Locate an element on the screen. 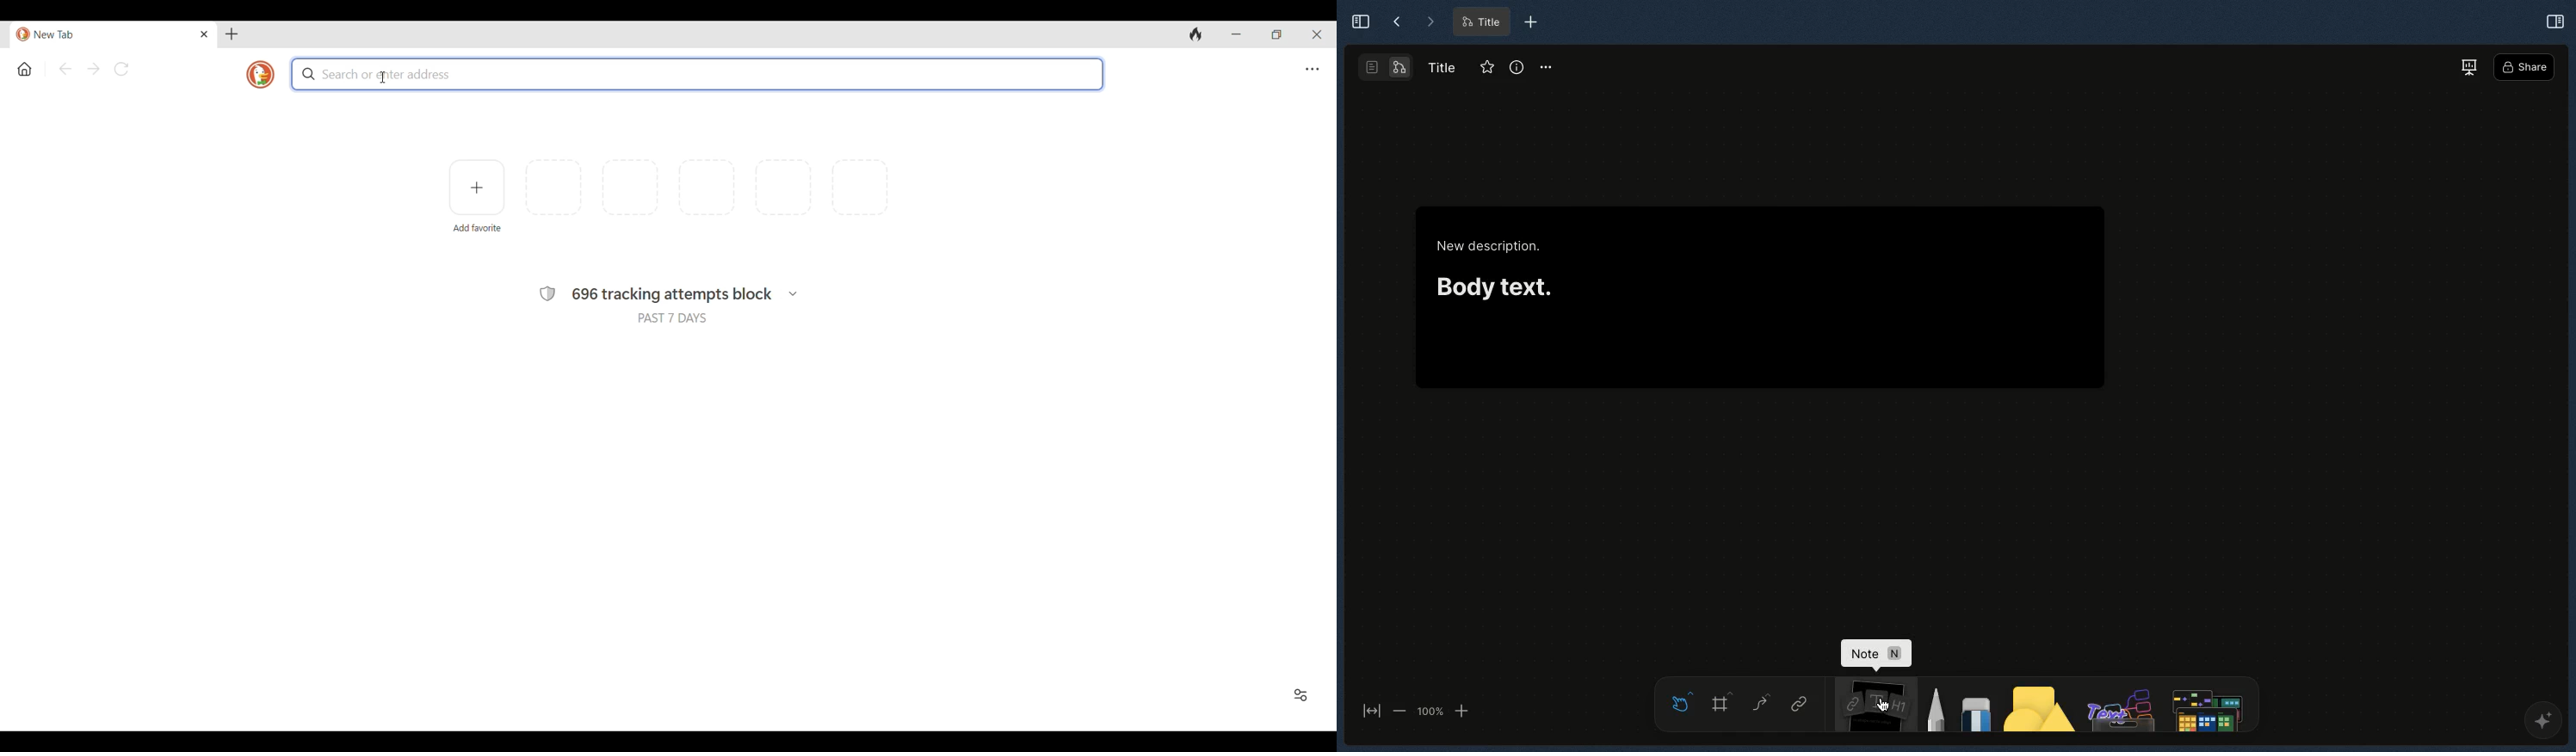  Minimize is located at coordinates (1236, 35).